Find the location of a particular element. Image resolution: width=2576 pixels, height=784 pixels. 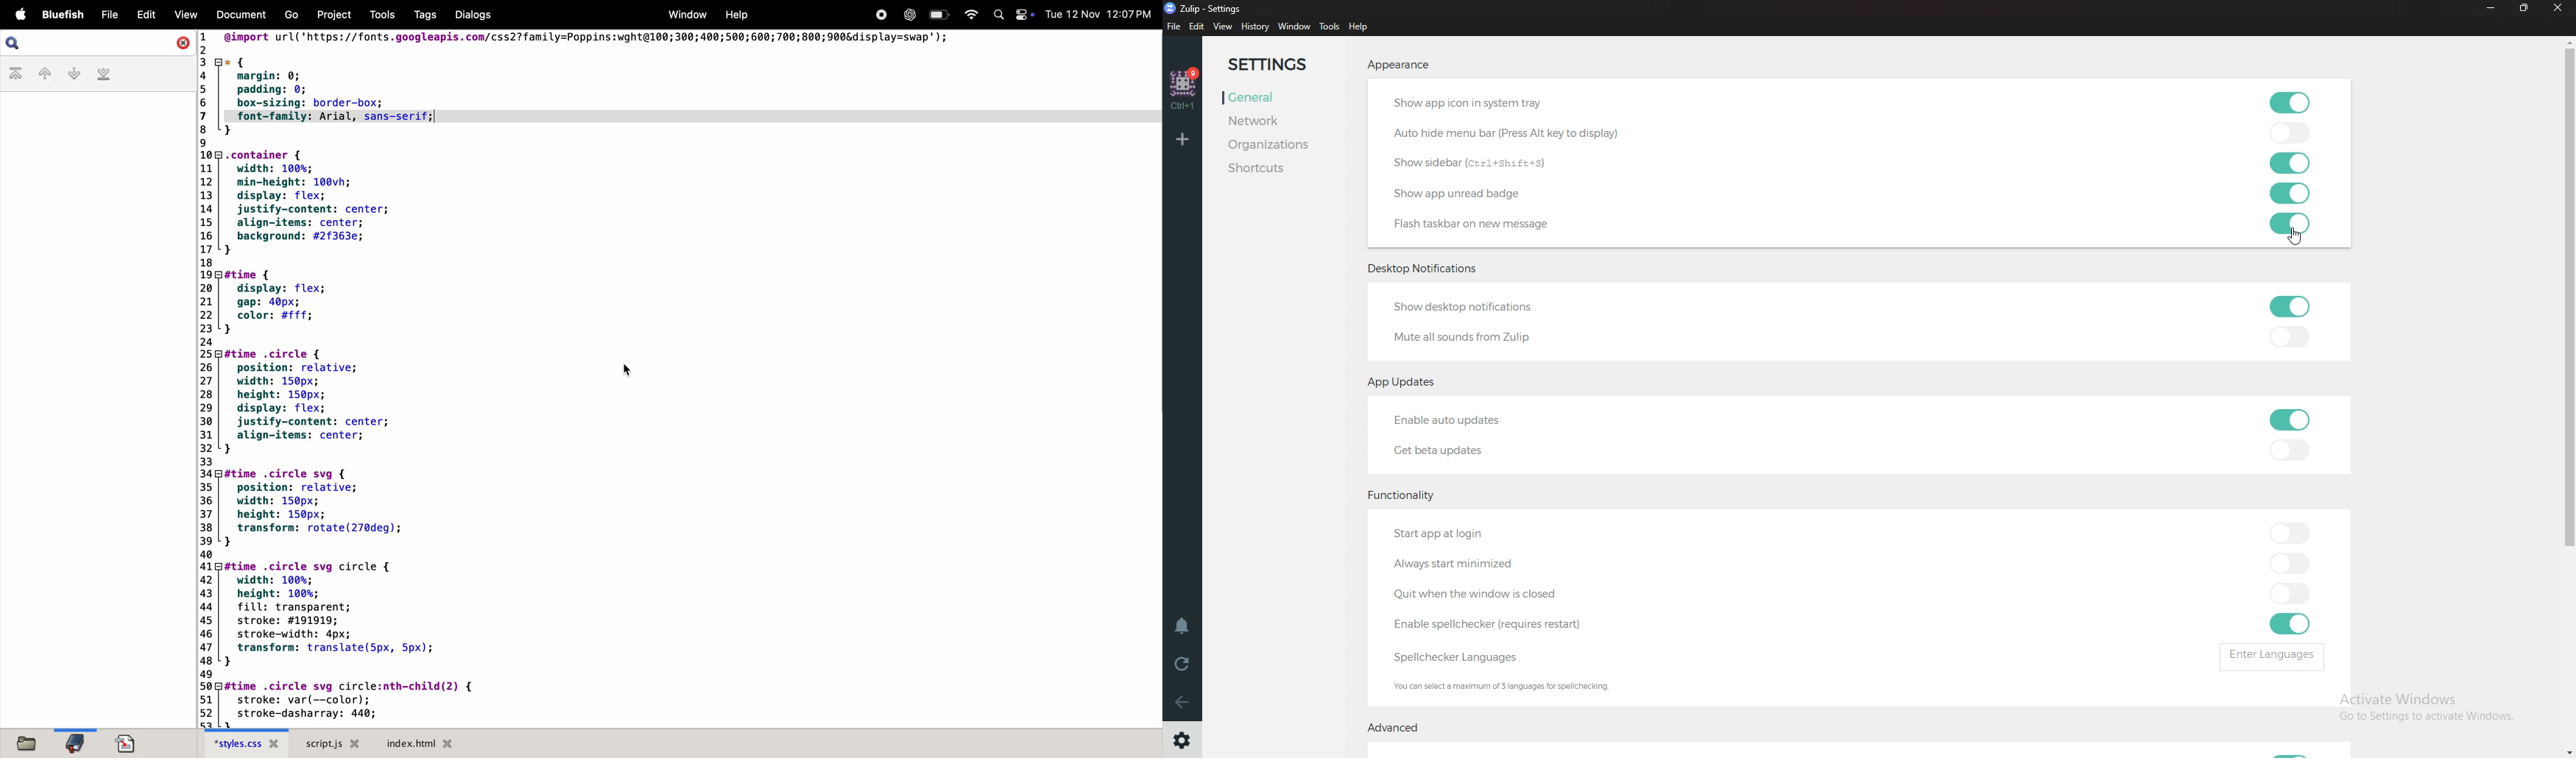

toggle is located at coordinates (2286, 133).